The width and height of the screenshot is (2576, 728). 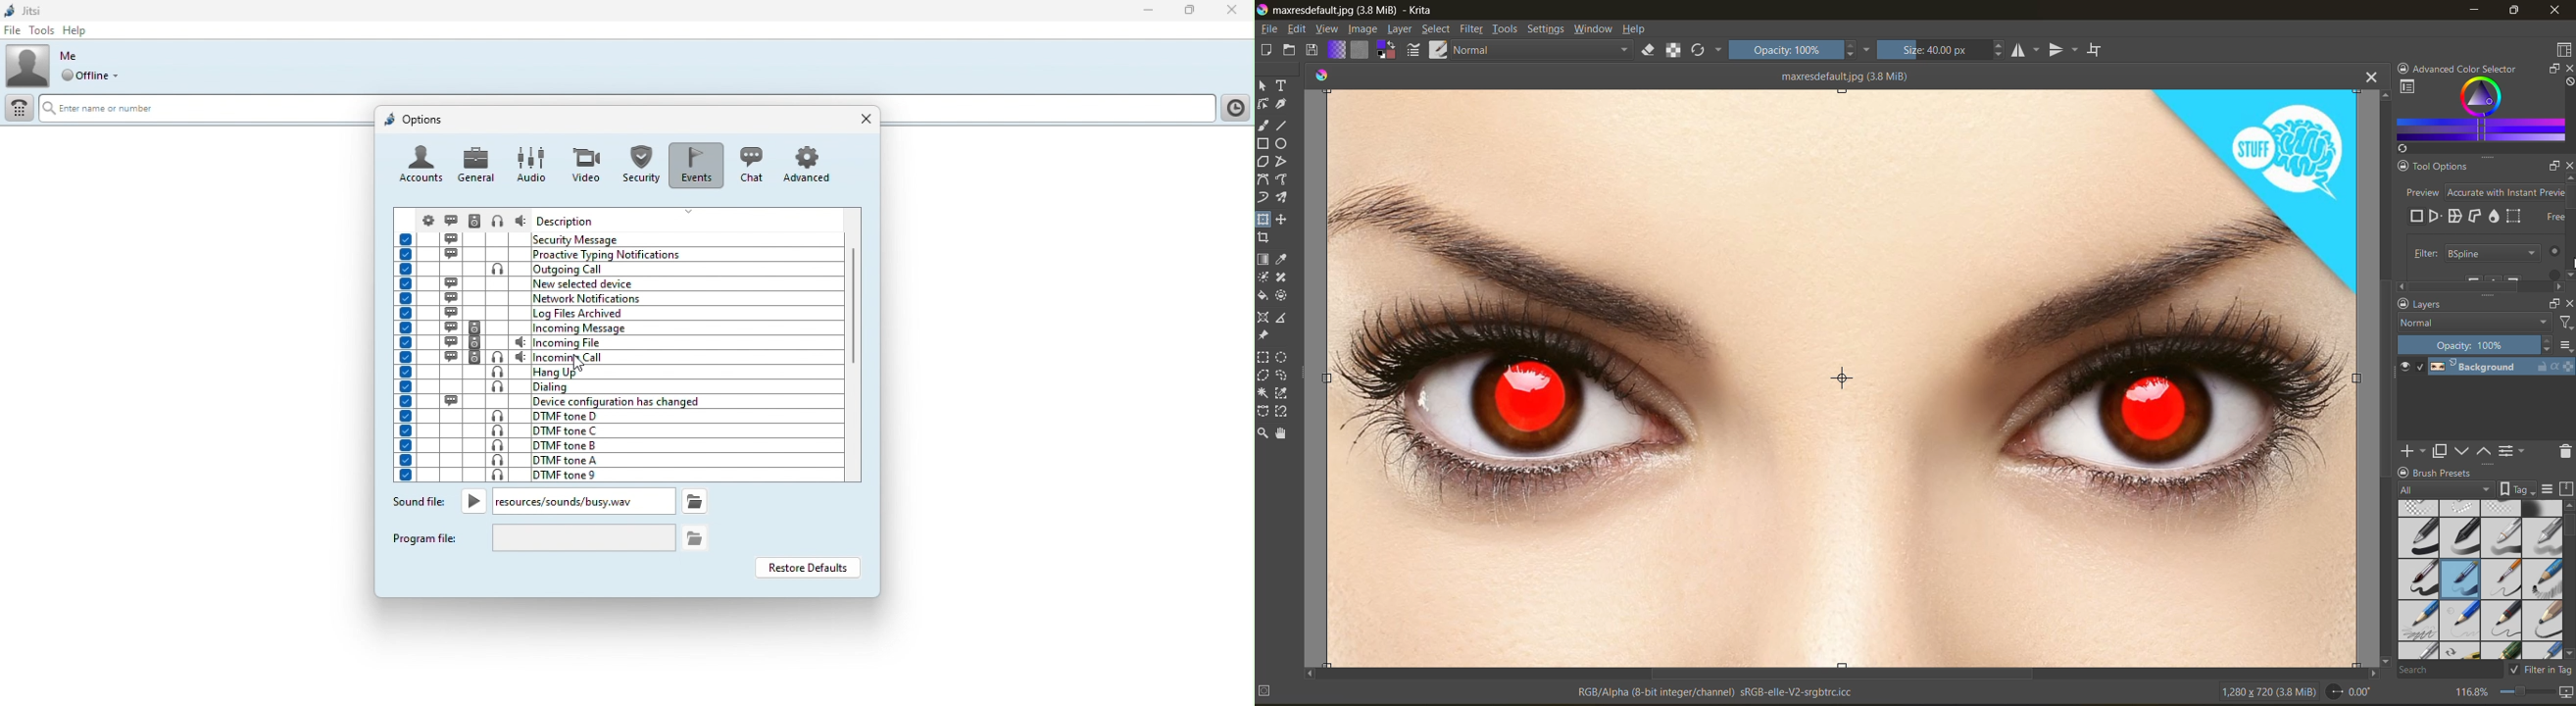 What do you see at coordinates (1652, 50) in the screenshot?
I see `set eraser mode` at bounding box center [1652, 50].